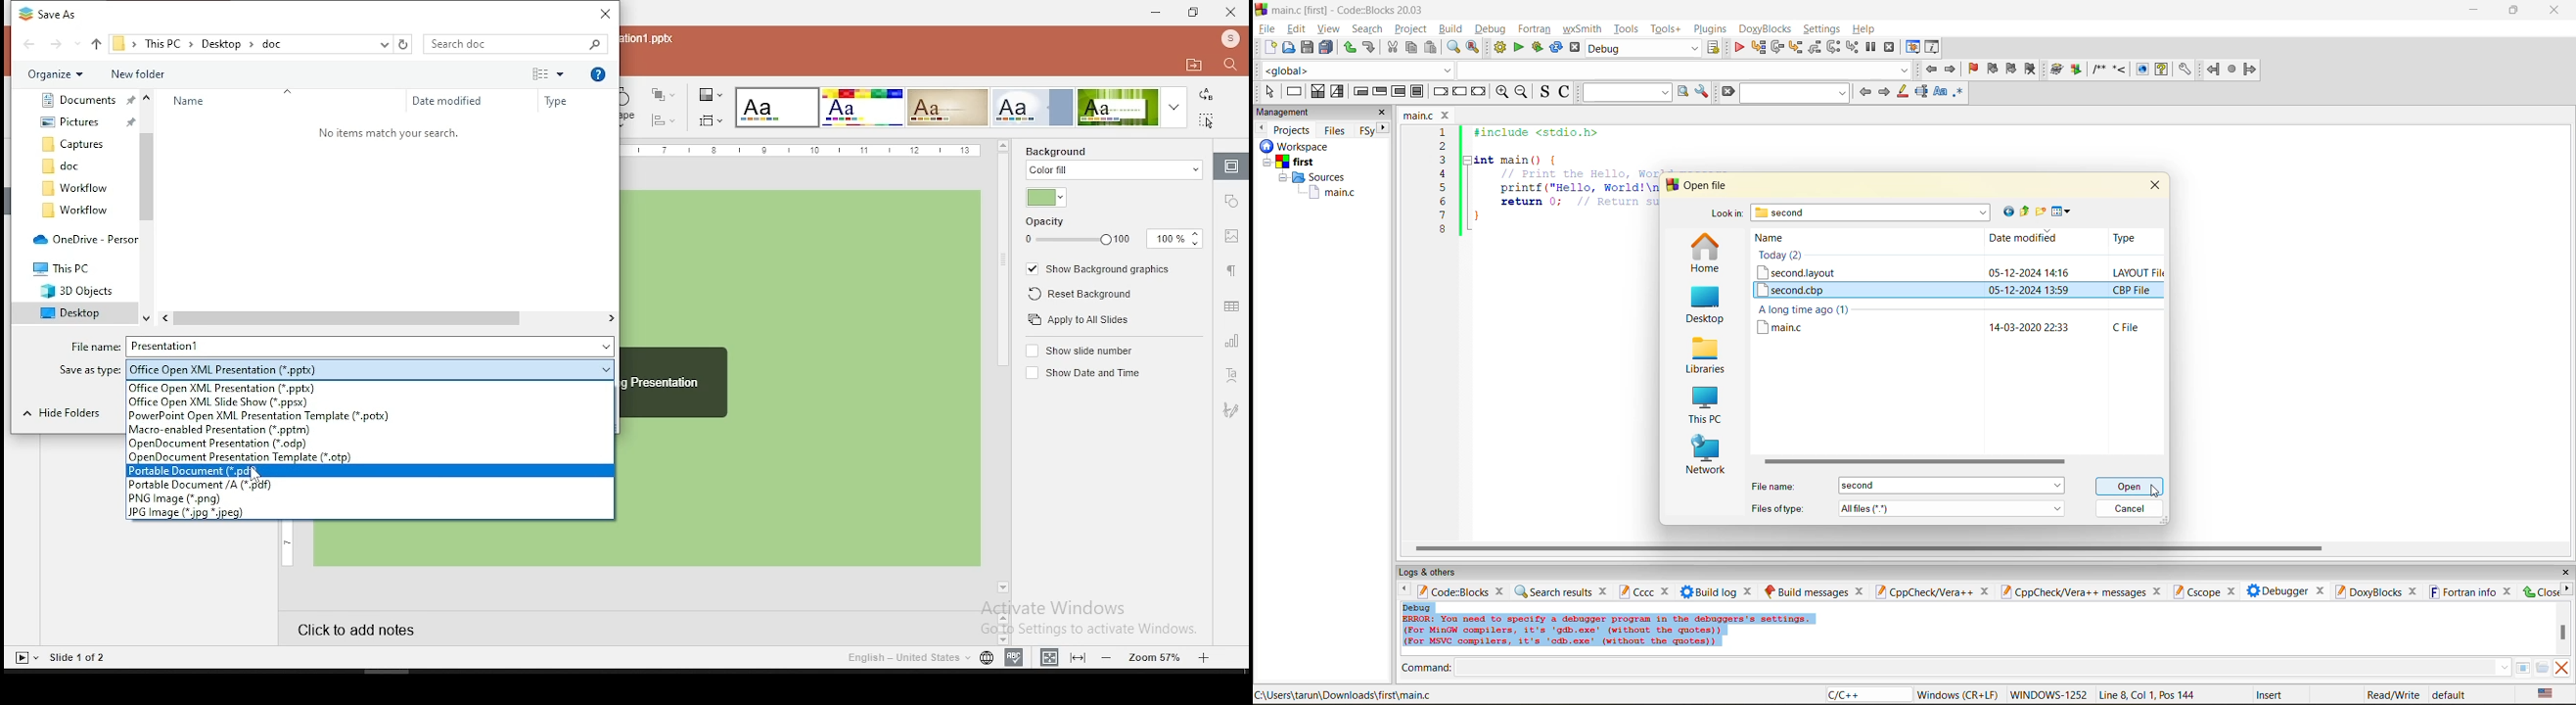 Image resolution: width=2576 pixels, height=728 pixels. What do you see at coordinates (1776, 48) in the screenshot?
I see `next line` at bounding box center [1776, 48].